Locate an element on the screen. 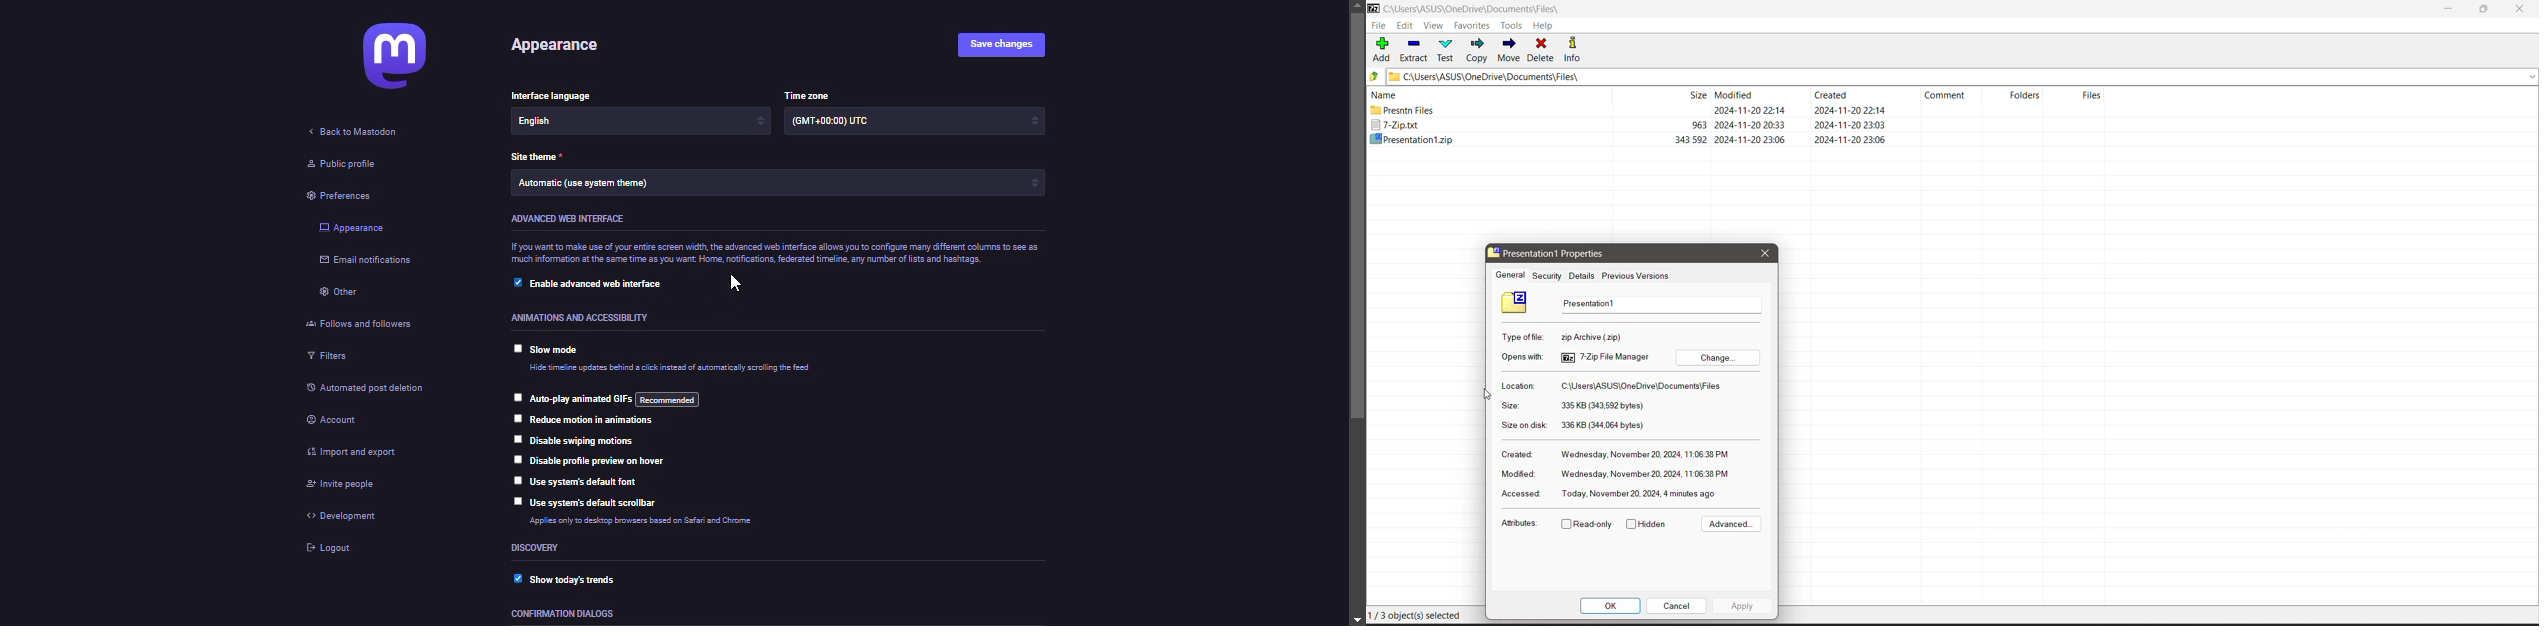  Interface language is located at coordinates (559, 97).